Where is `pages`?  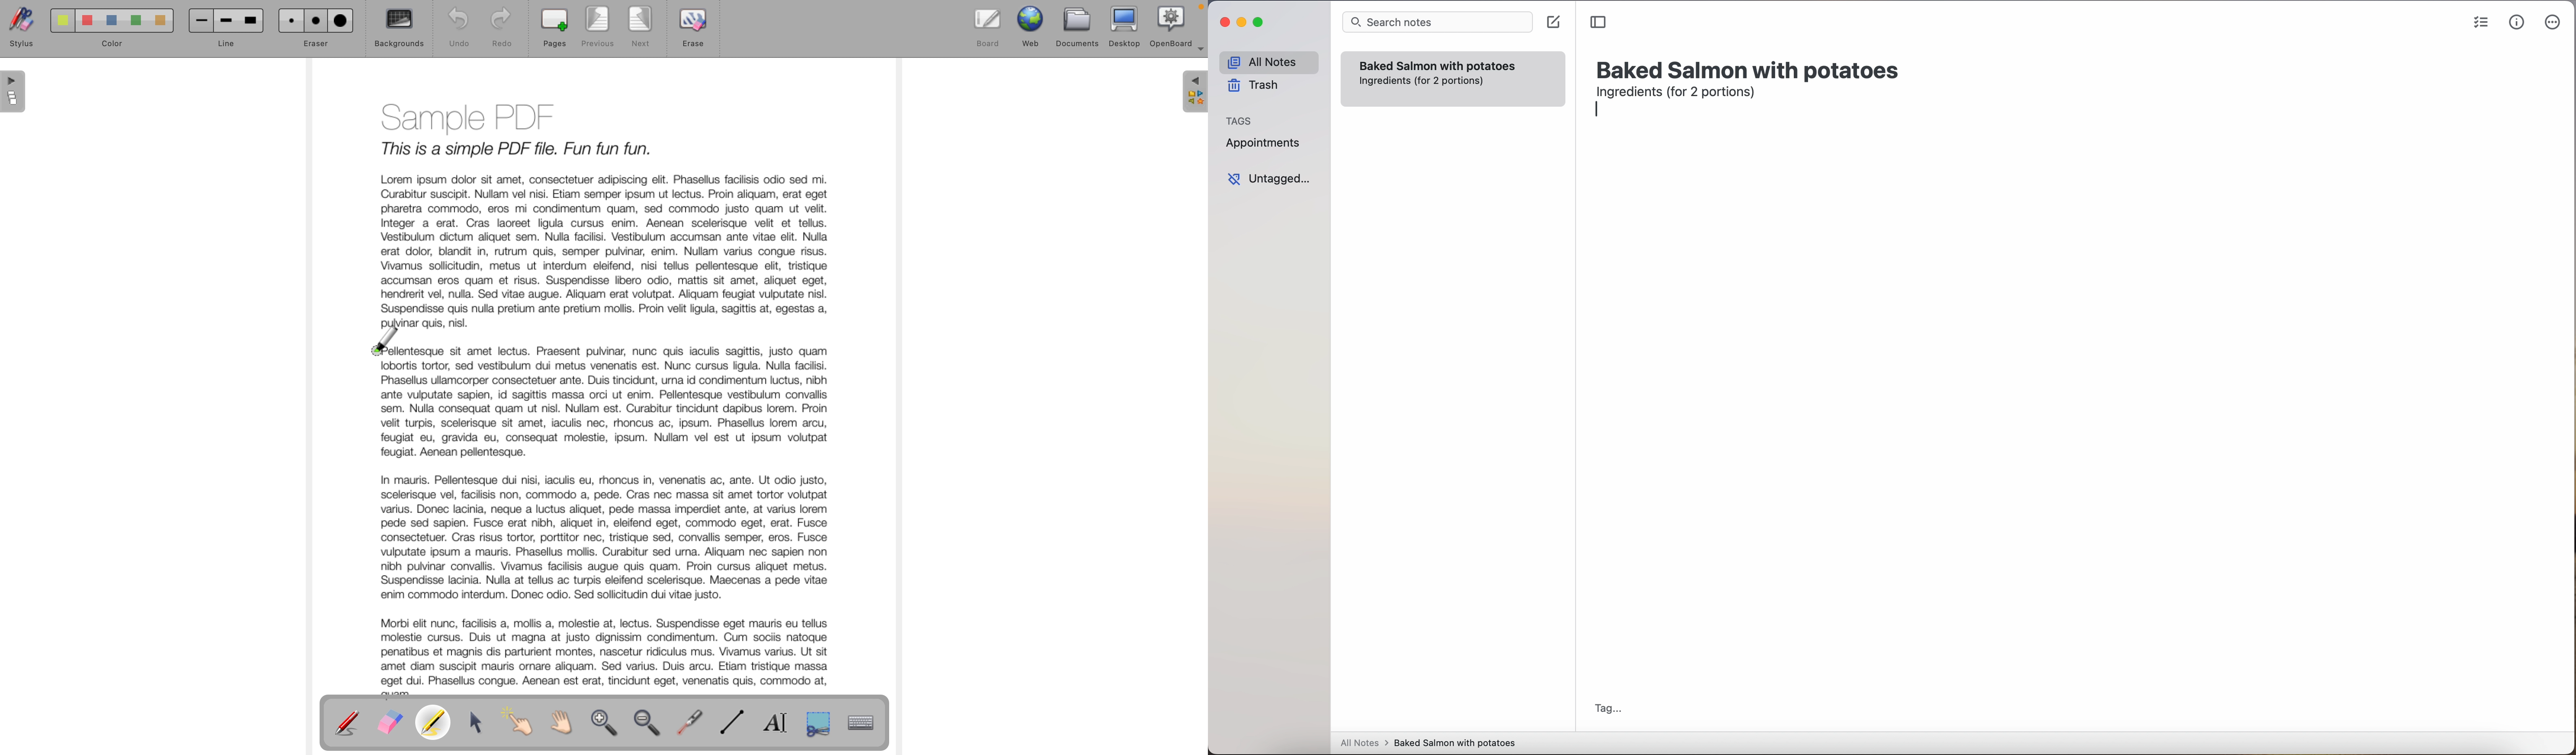
pages is located at coordinates (554, 29).